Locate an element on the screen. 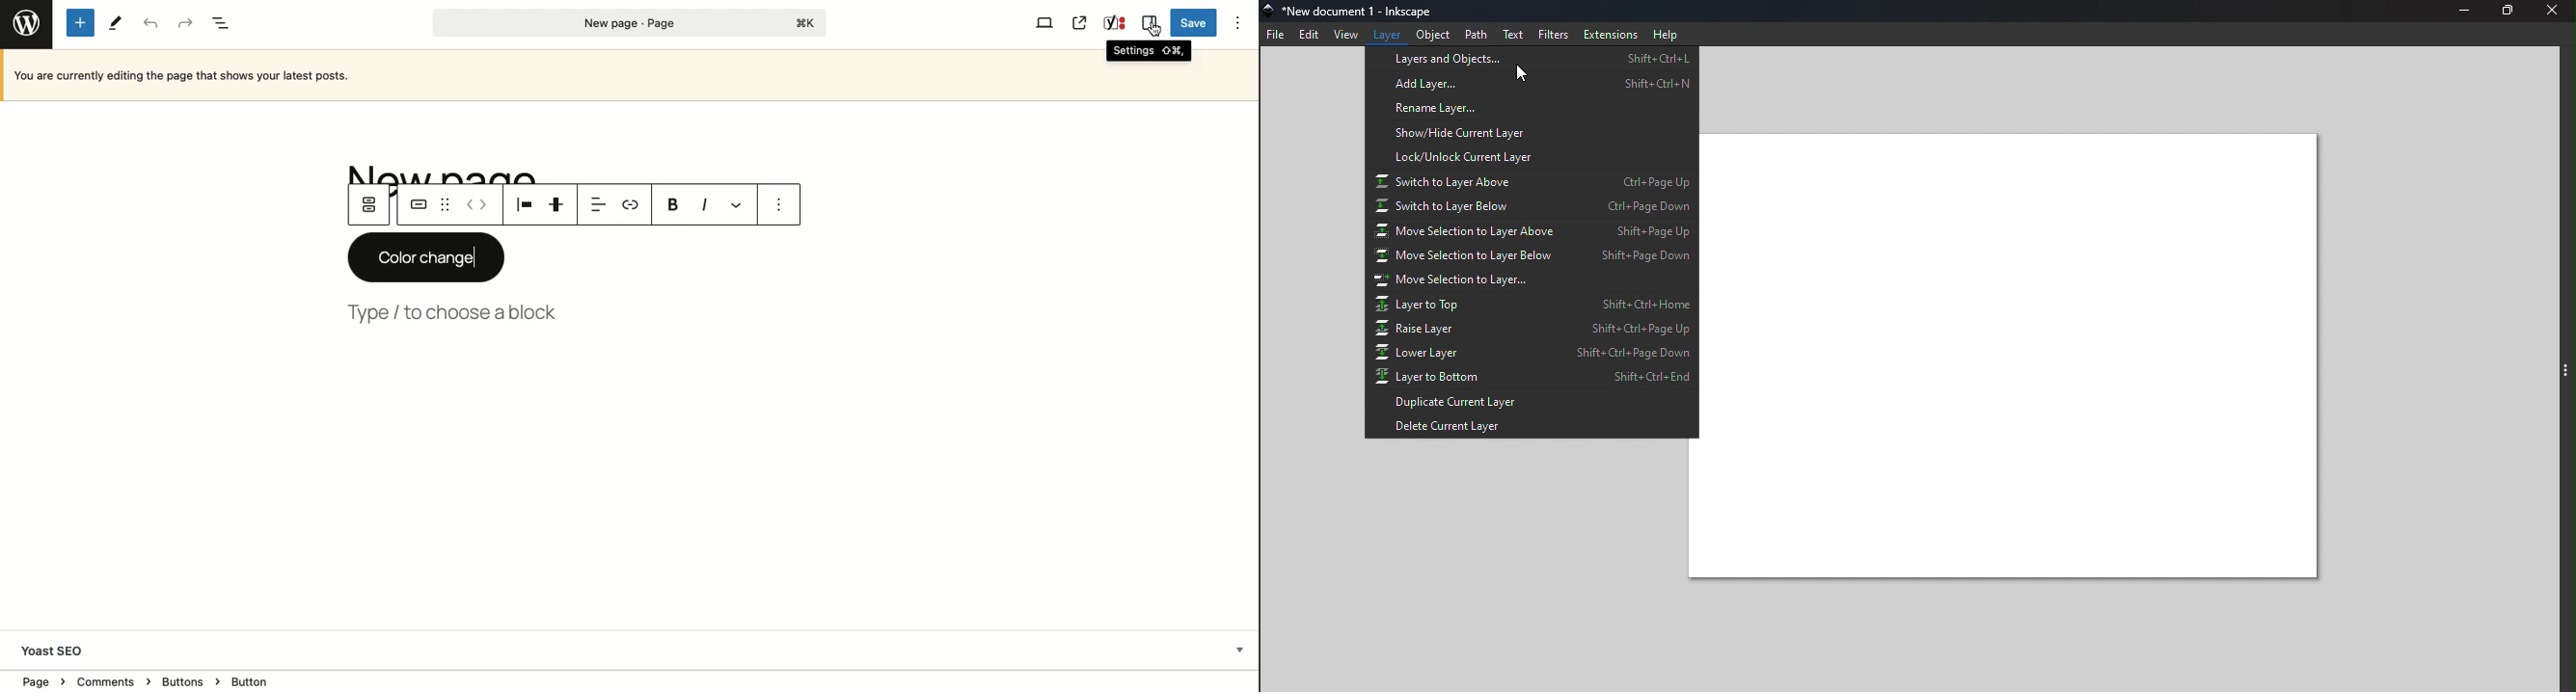 The image size is (2576, 700). Tools is located at coordinates (116, 23).